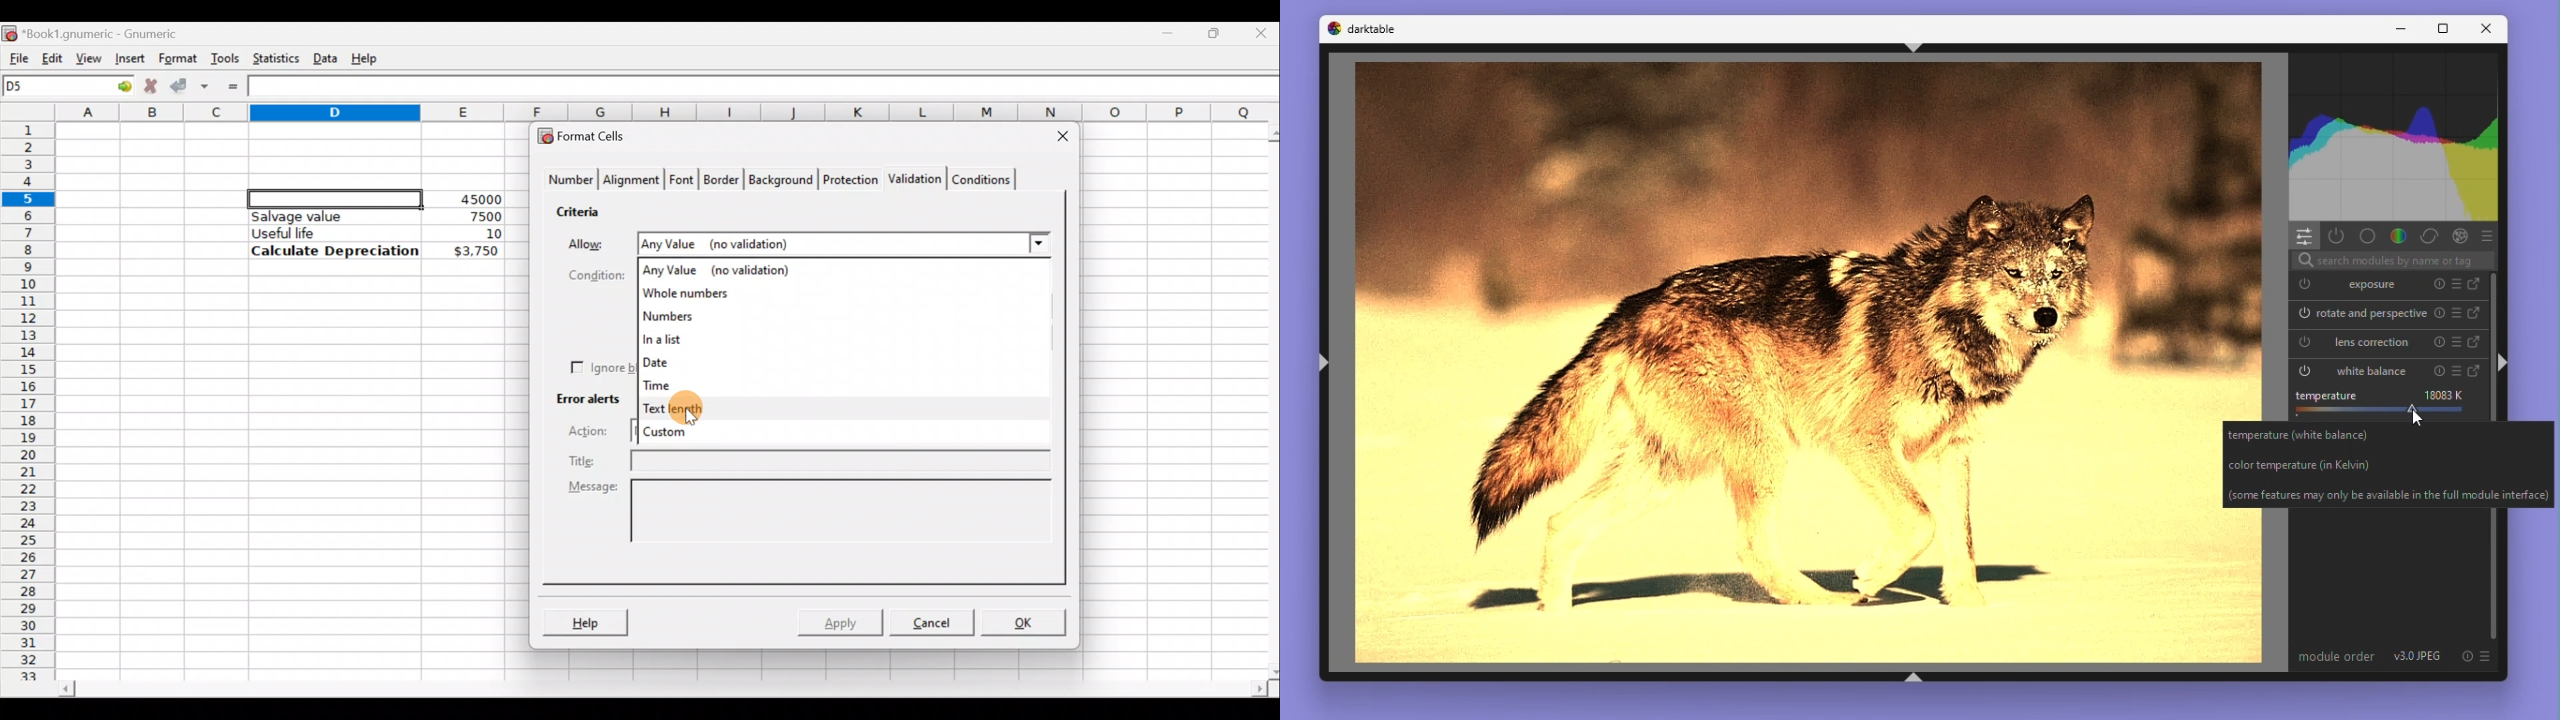 The image size is (2576, 728). Describe the element at coordinates (1323, 366) in the screenshot. I see `Ctrl + shift +l` at that location.